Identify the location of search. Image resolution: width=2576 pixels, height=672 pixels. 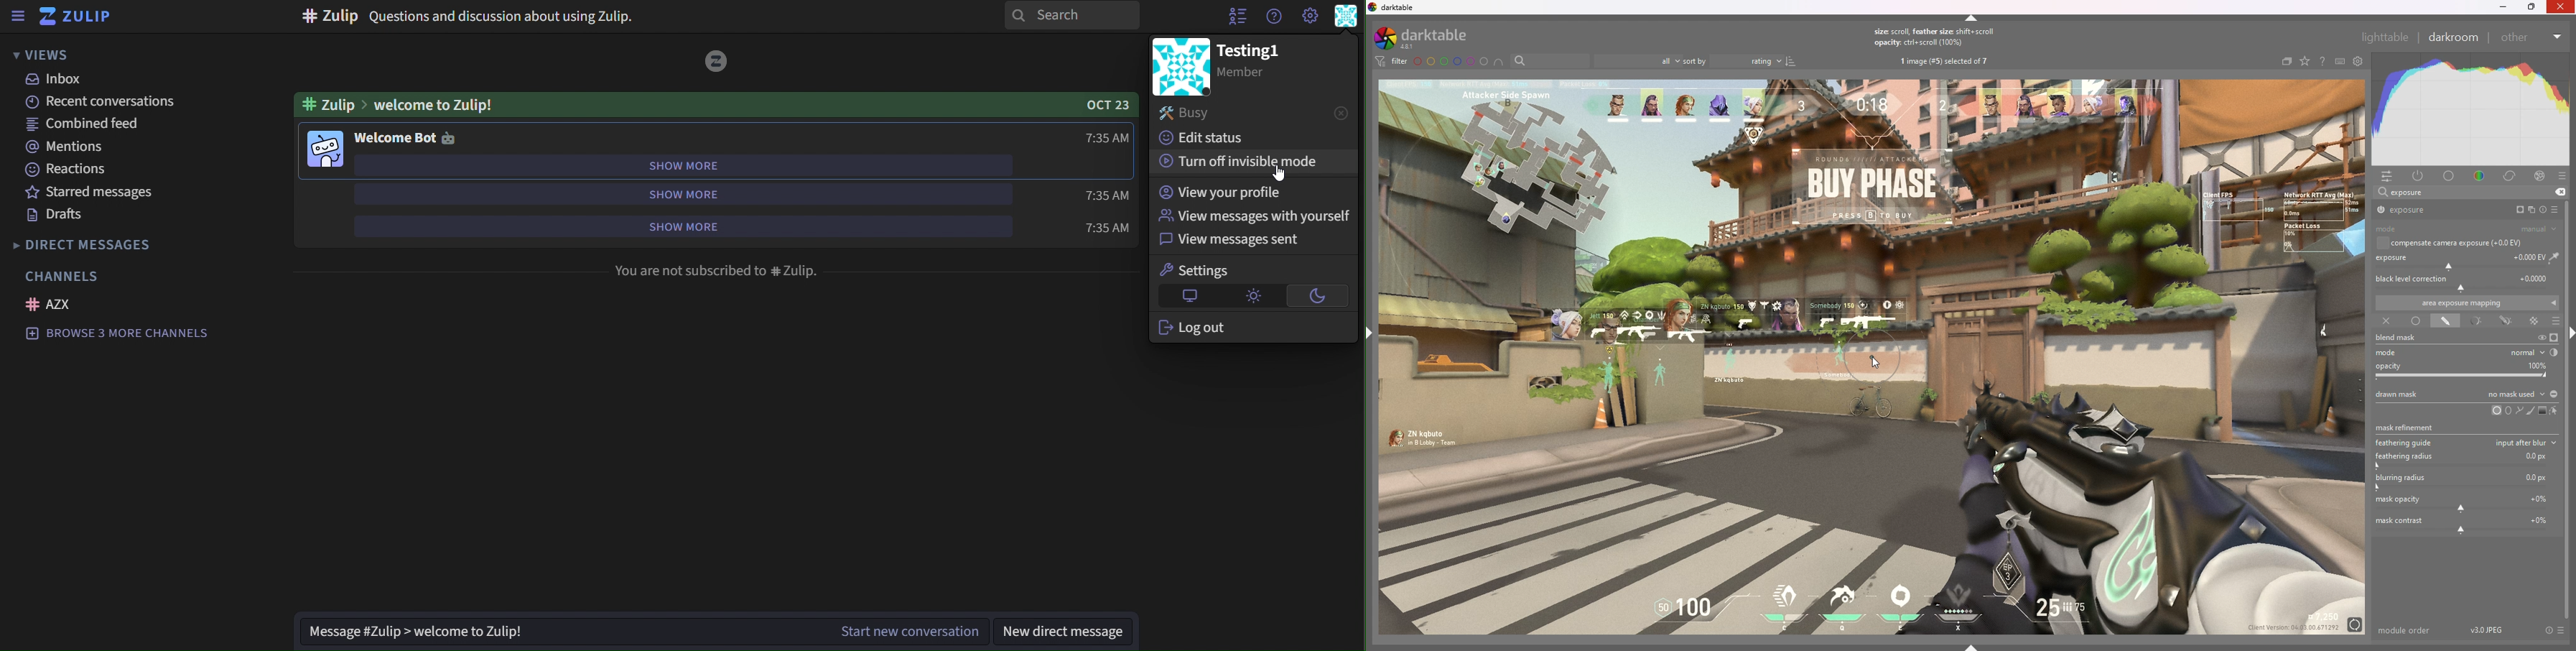
(1071, 16).